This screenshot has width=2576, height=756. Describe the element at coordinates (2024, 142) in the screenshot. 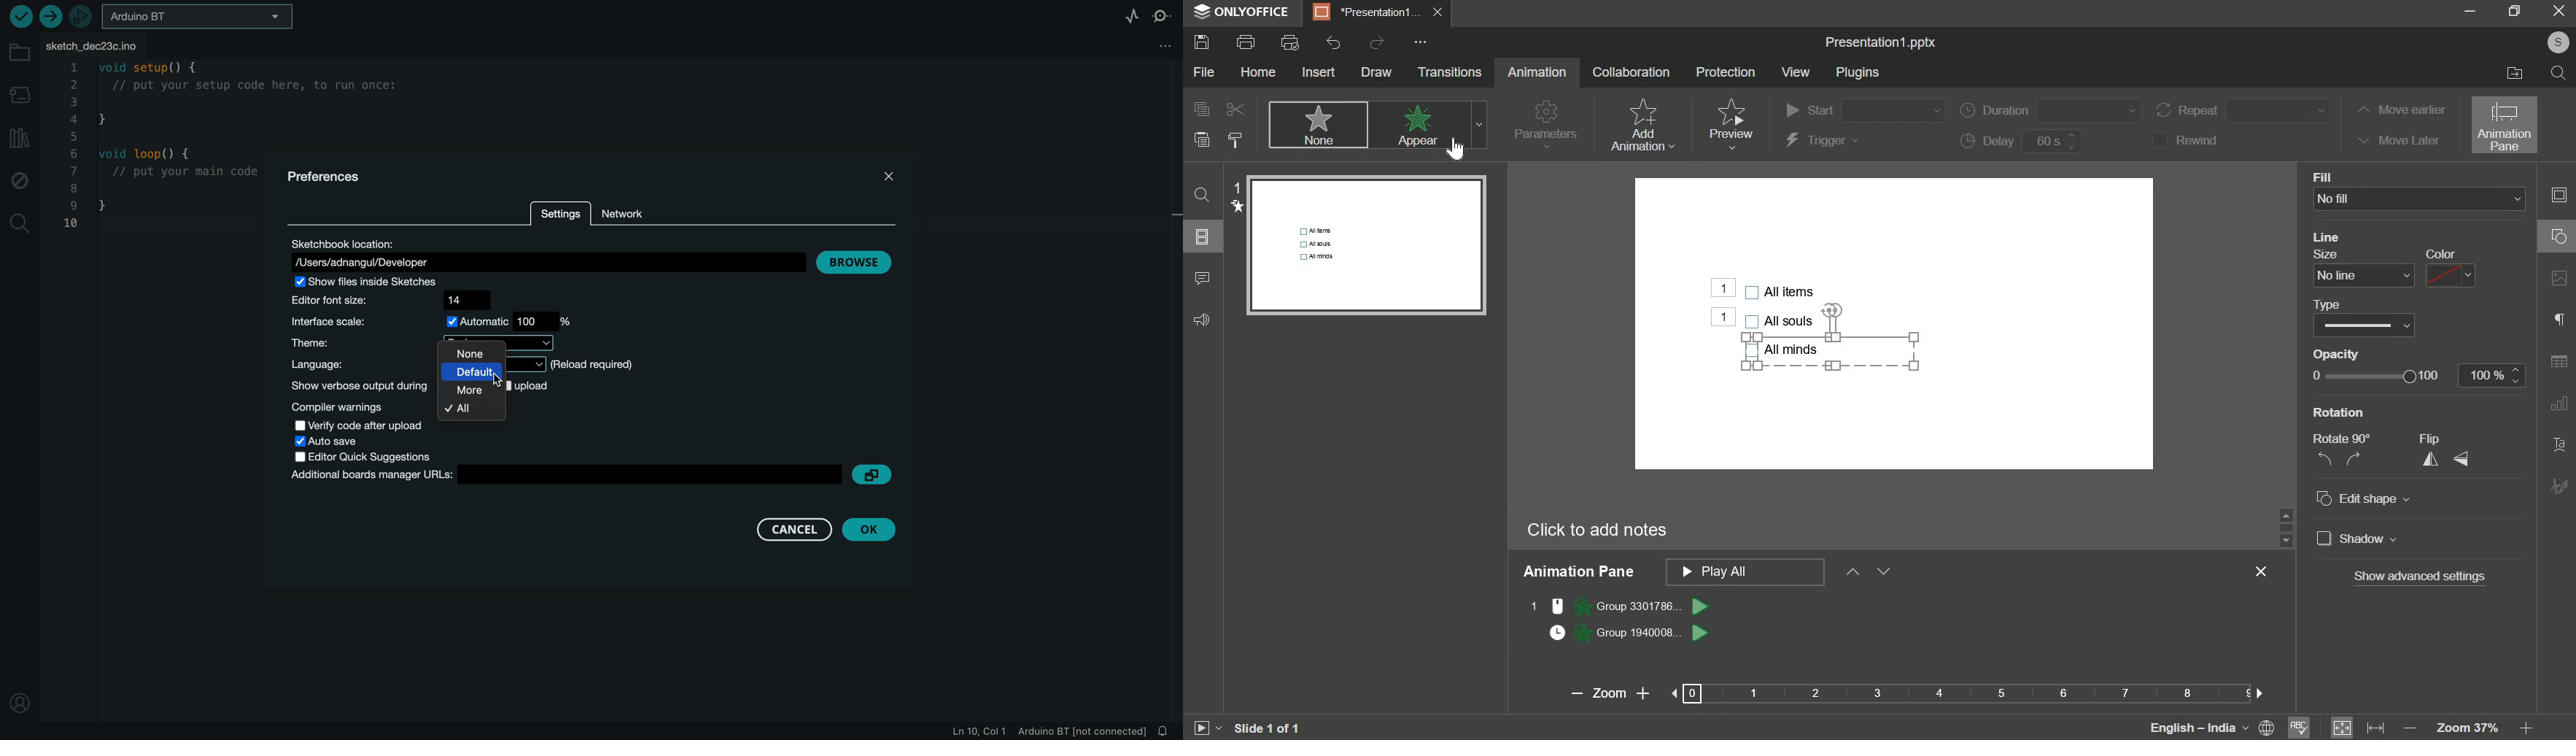

I see `delay` at that location.